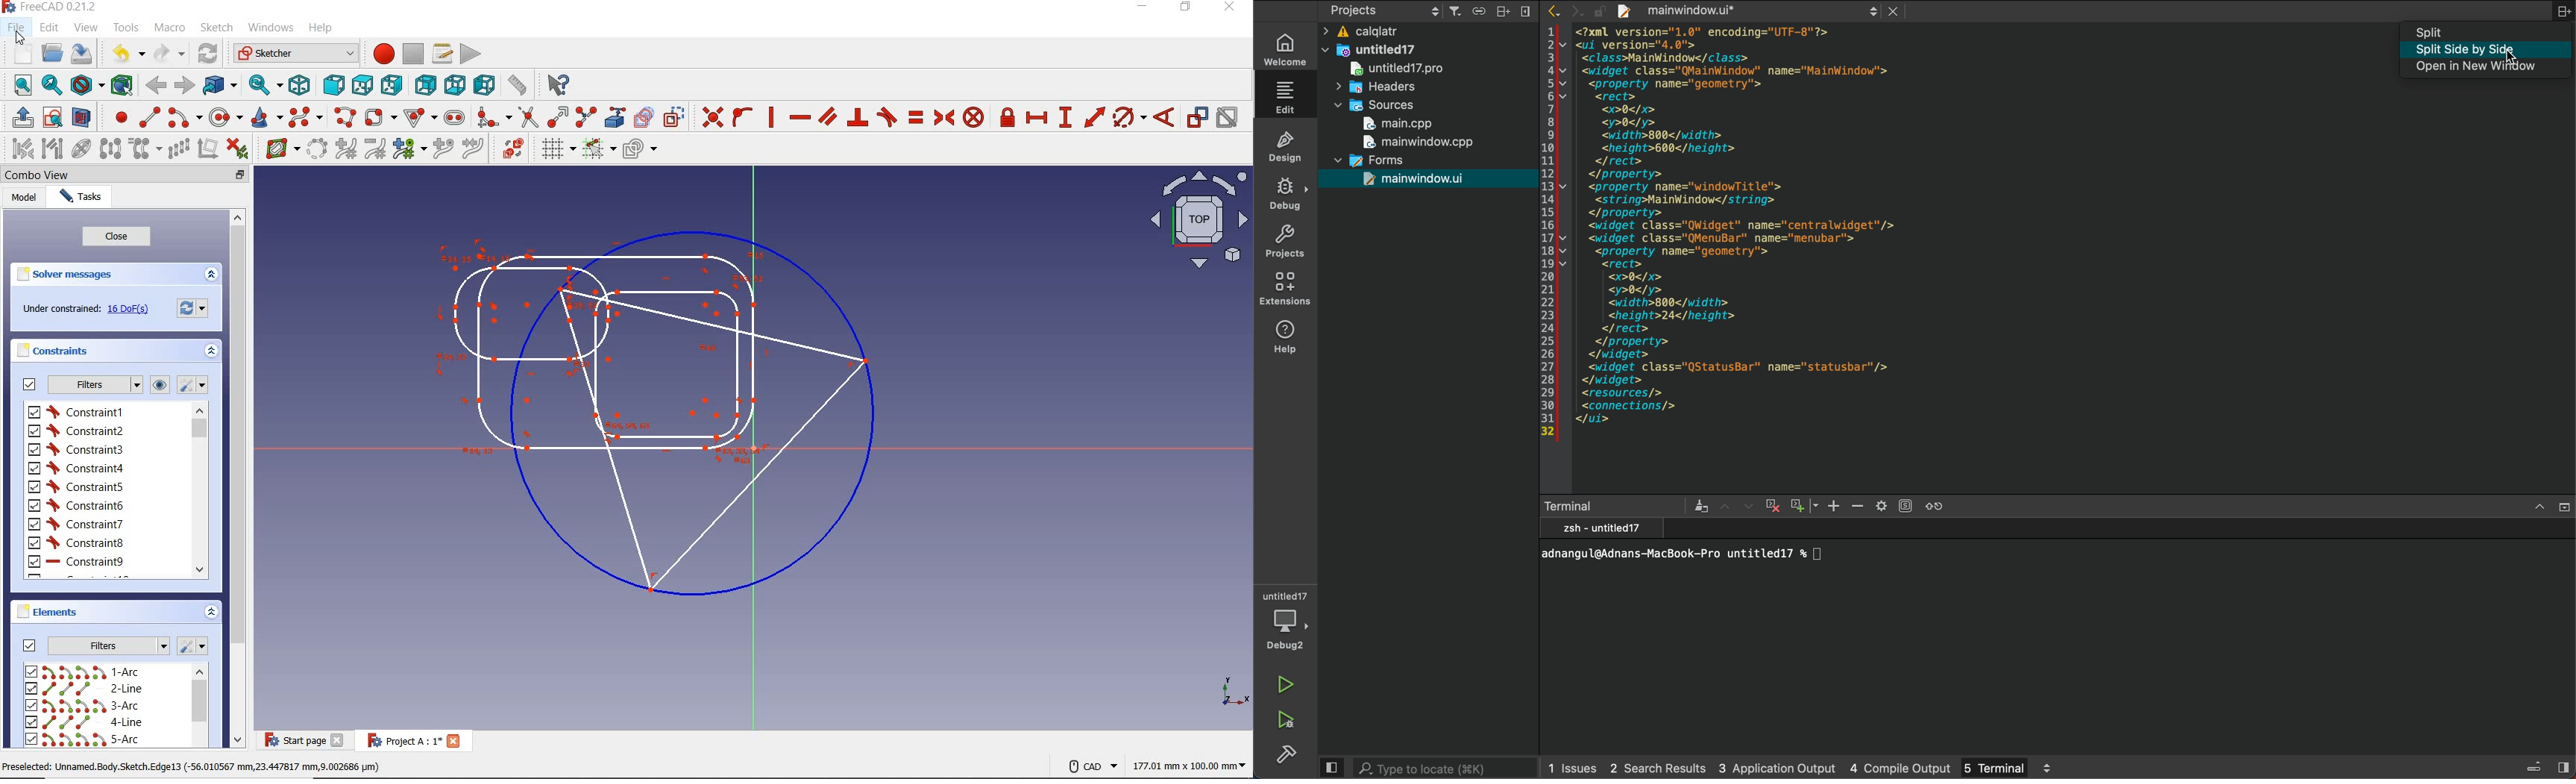 This screenshot has height=784, width=2576. What do you see at coordinates (193, 385) in the screenshot?
I see `settings` at bounding box center [193, 385].